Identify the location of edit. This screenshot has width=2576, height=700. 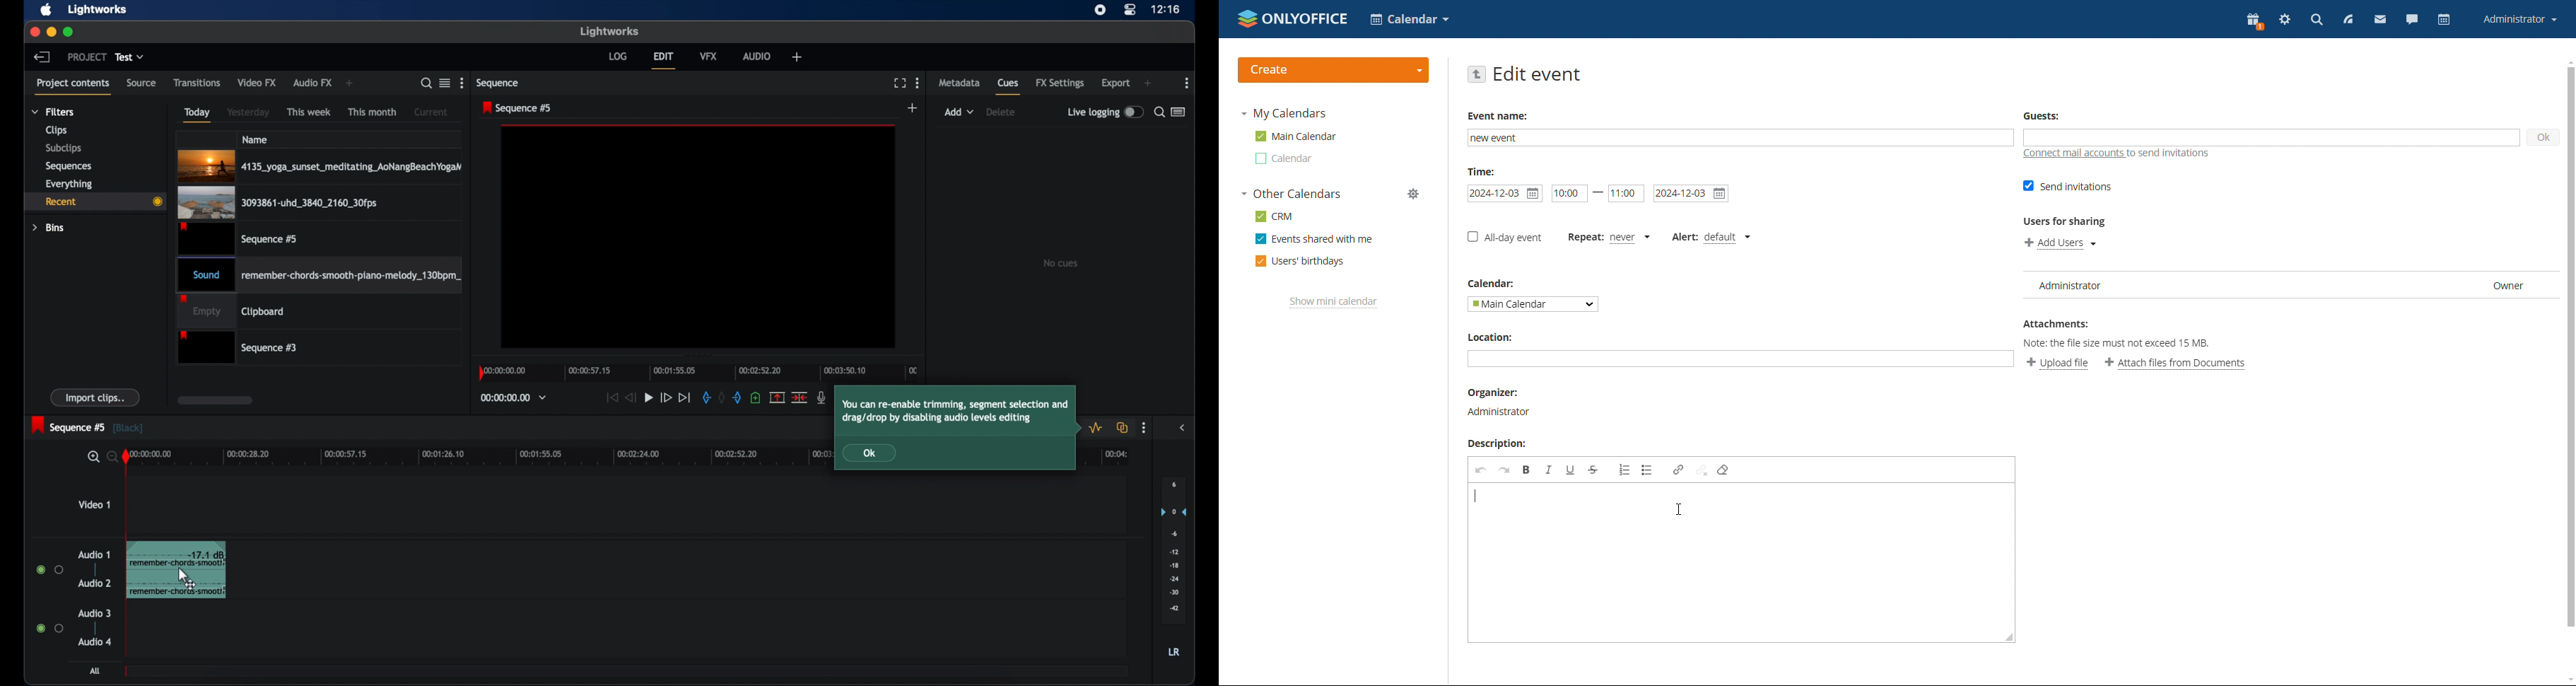
(663, 60).